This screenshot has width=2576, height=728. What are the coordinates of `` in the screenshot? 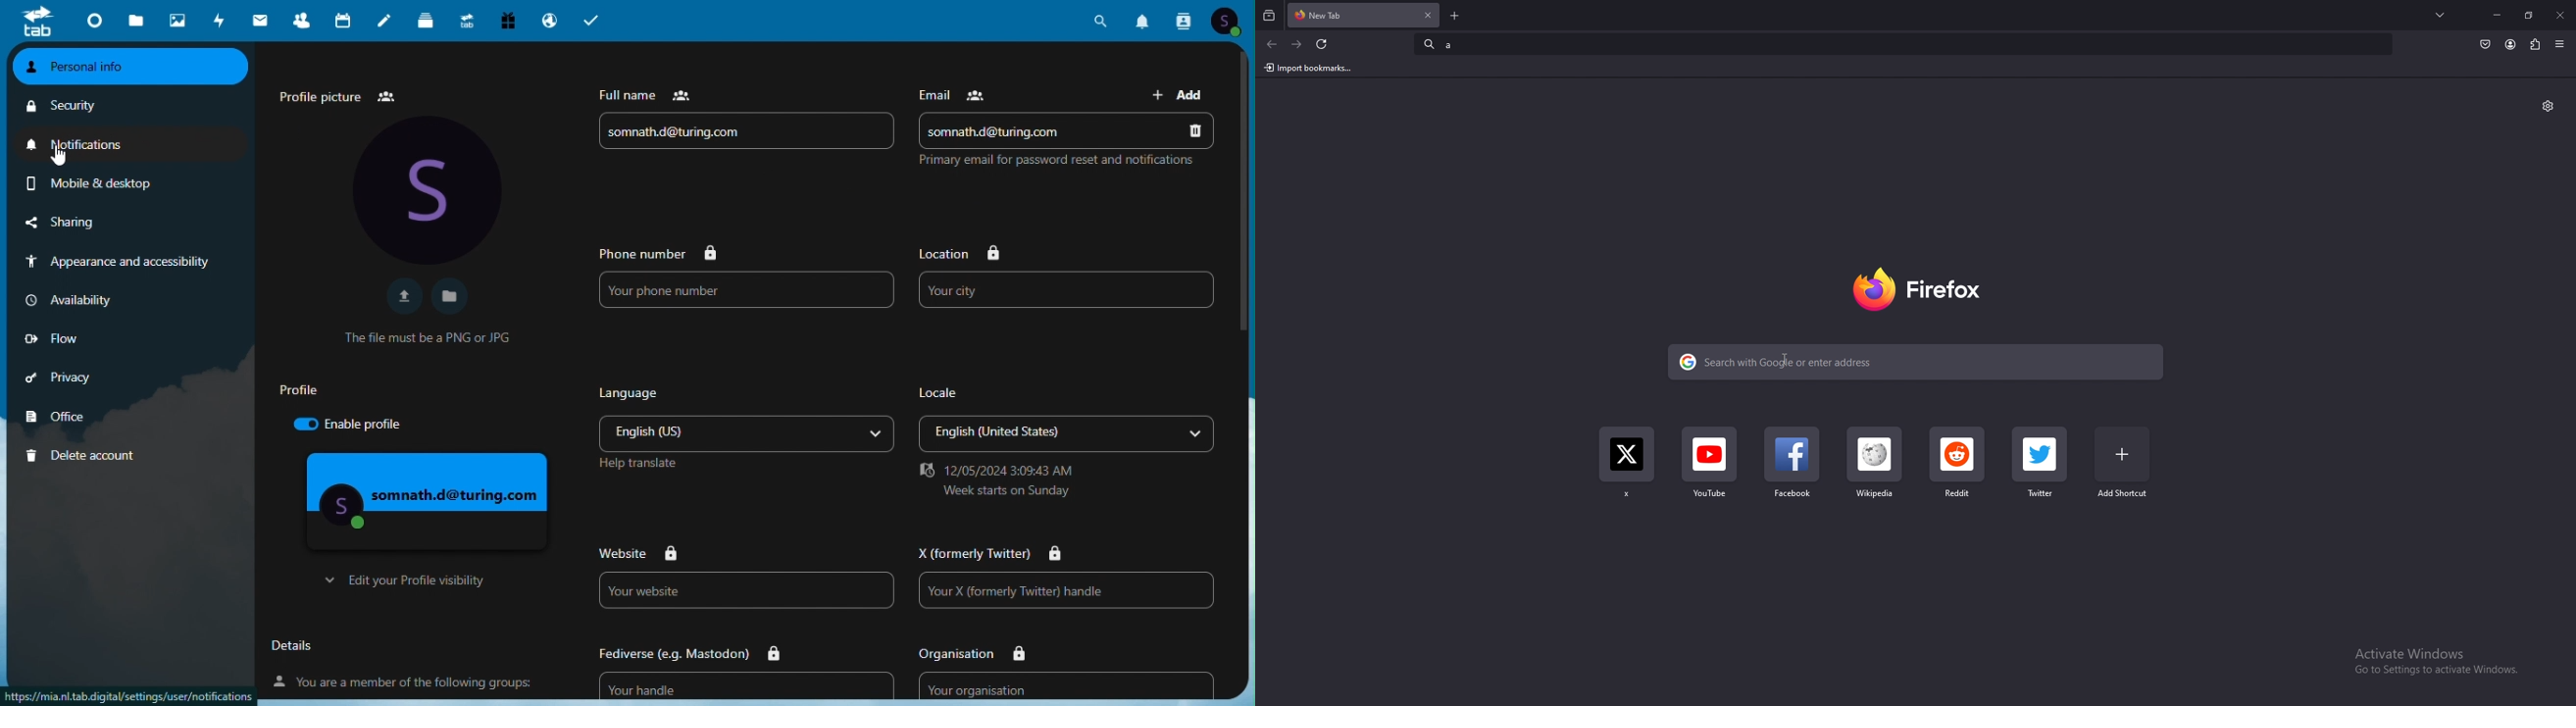 It's located at (741, 443).